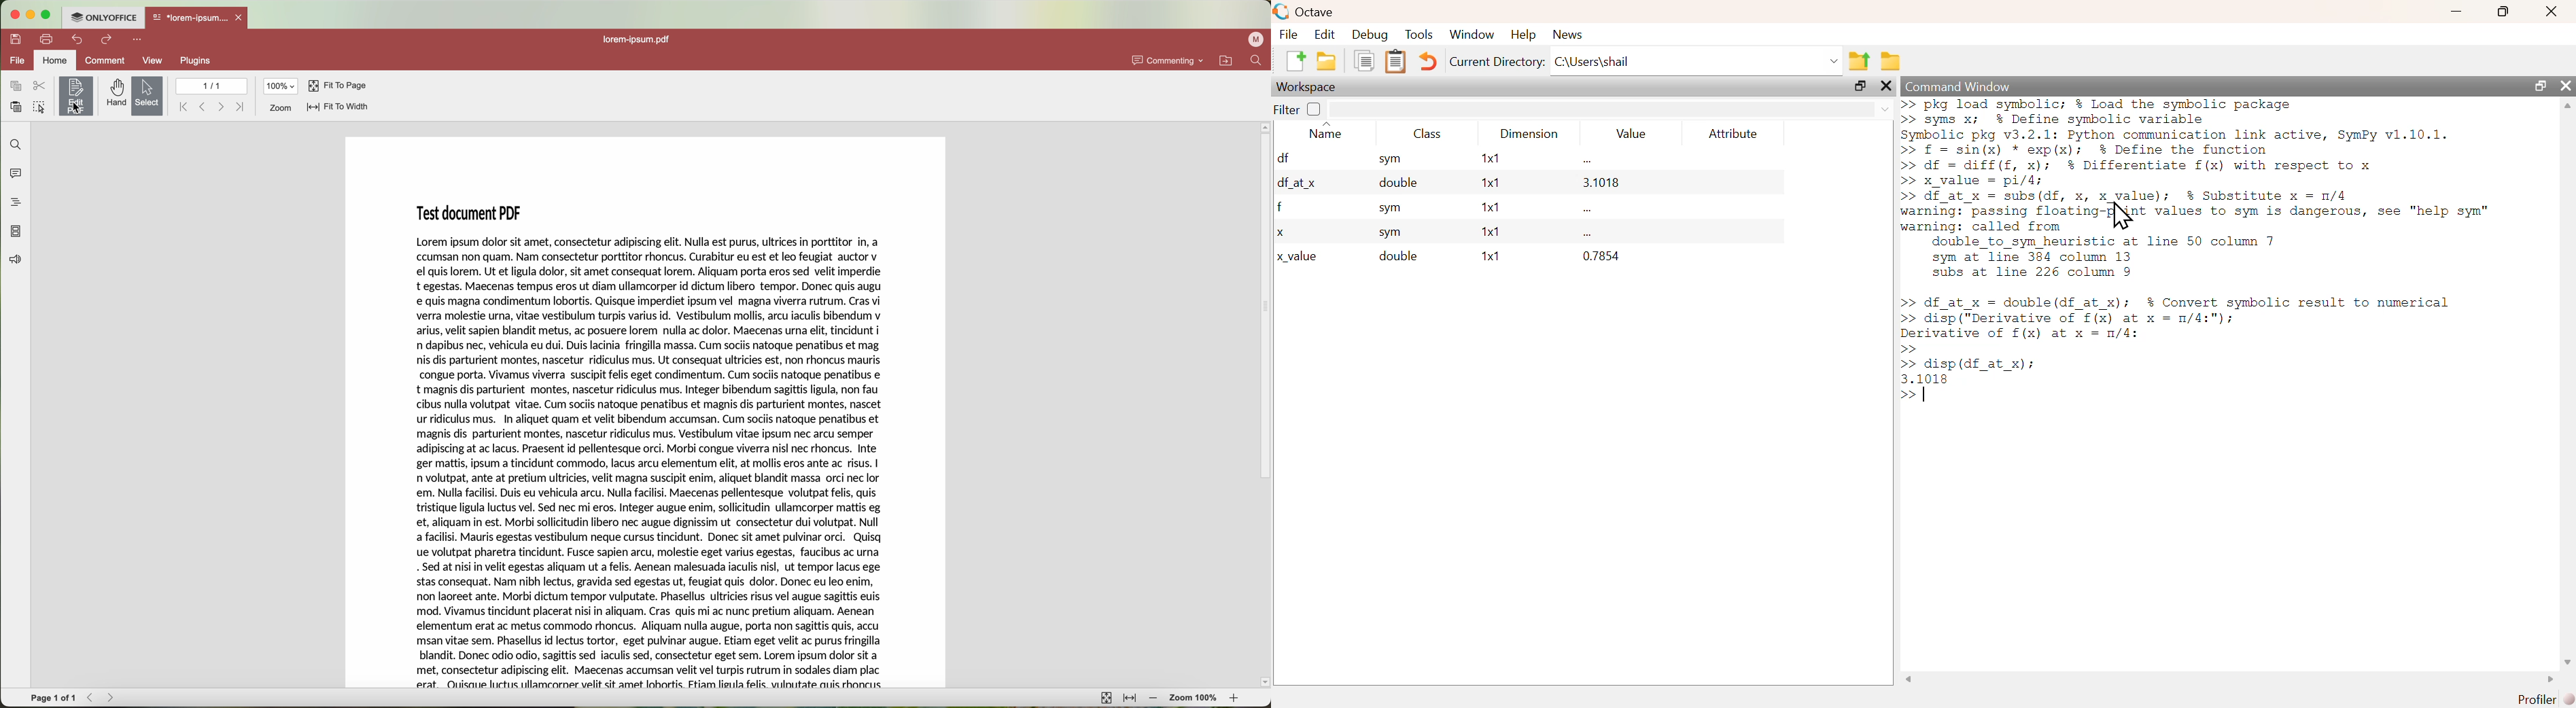  What do you see at coordinates (2456, 12) in the screenshot?
I see `minimize` at bounding box center [2456, 12].